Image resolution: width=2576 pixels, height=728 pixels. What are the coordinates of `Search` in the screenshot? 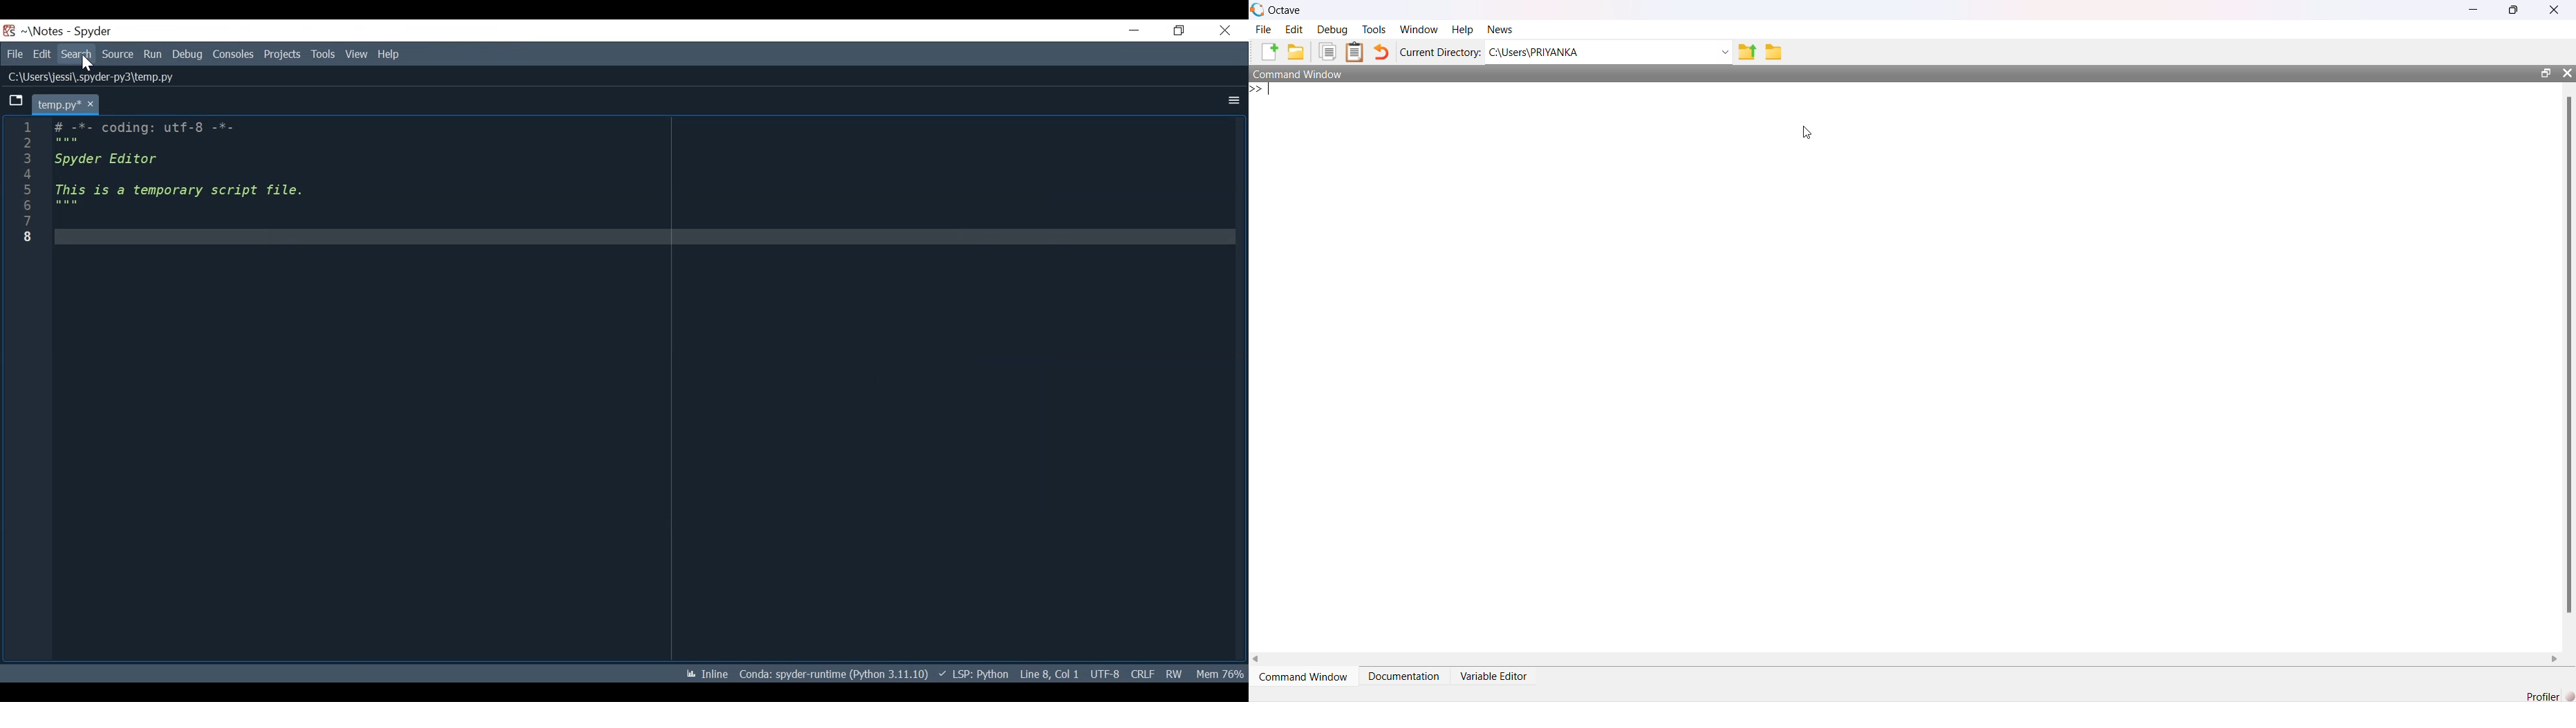 It's located at (69, 54).